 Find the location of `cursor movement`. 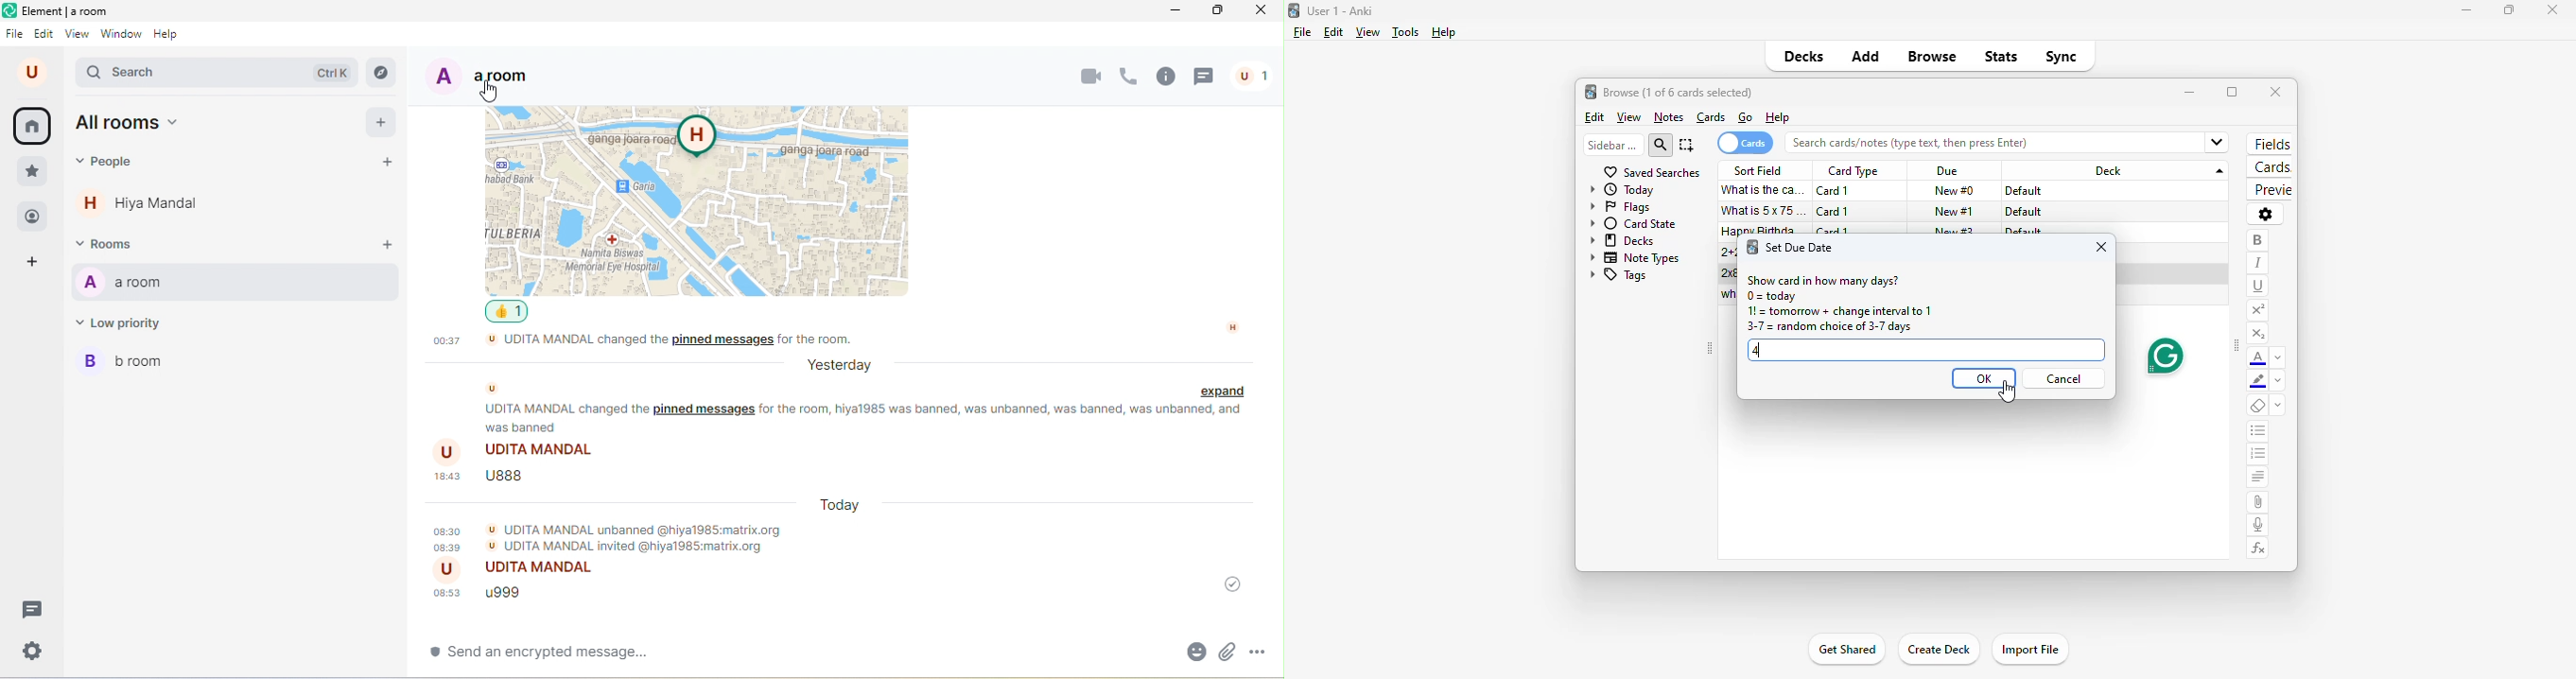

cursor movement is located at coordinates (491, 93).